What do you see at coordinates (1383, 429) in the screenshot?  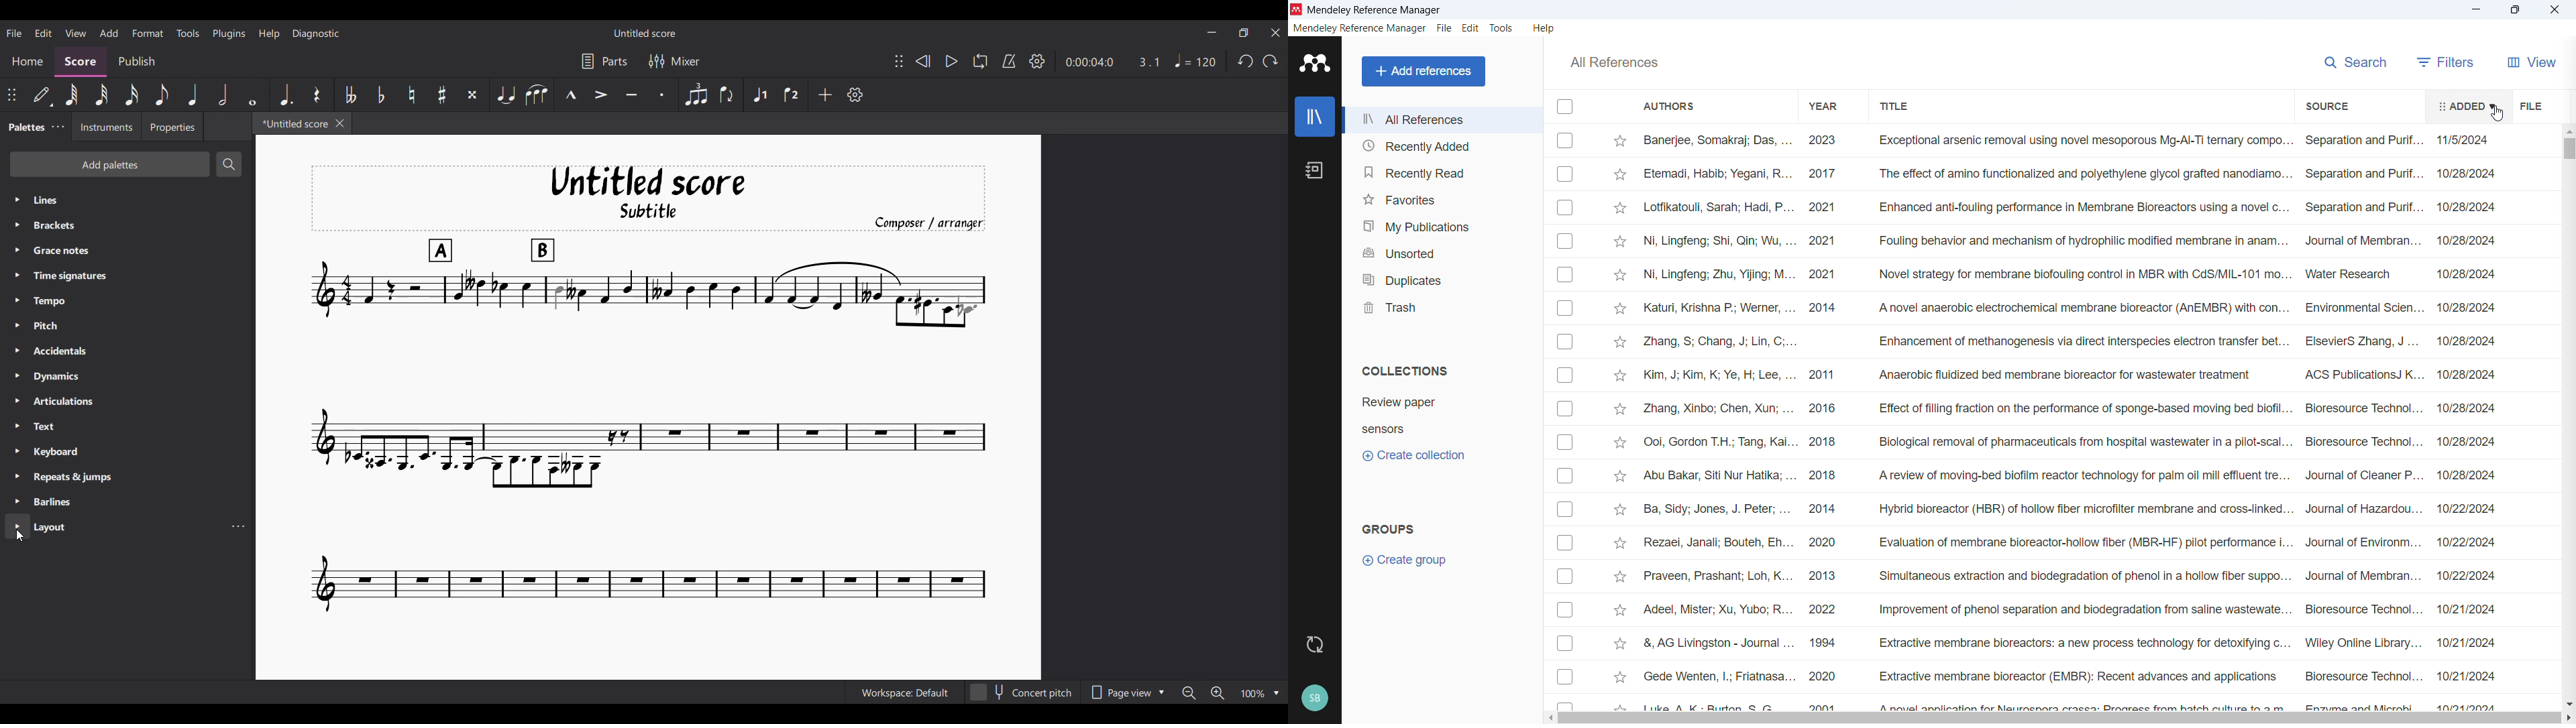 I see `sensors` at bounding box center [1383, 429].